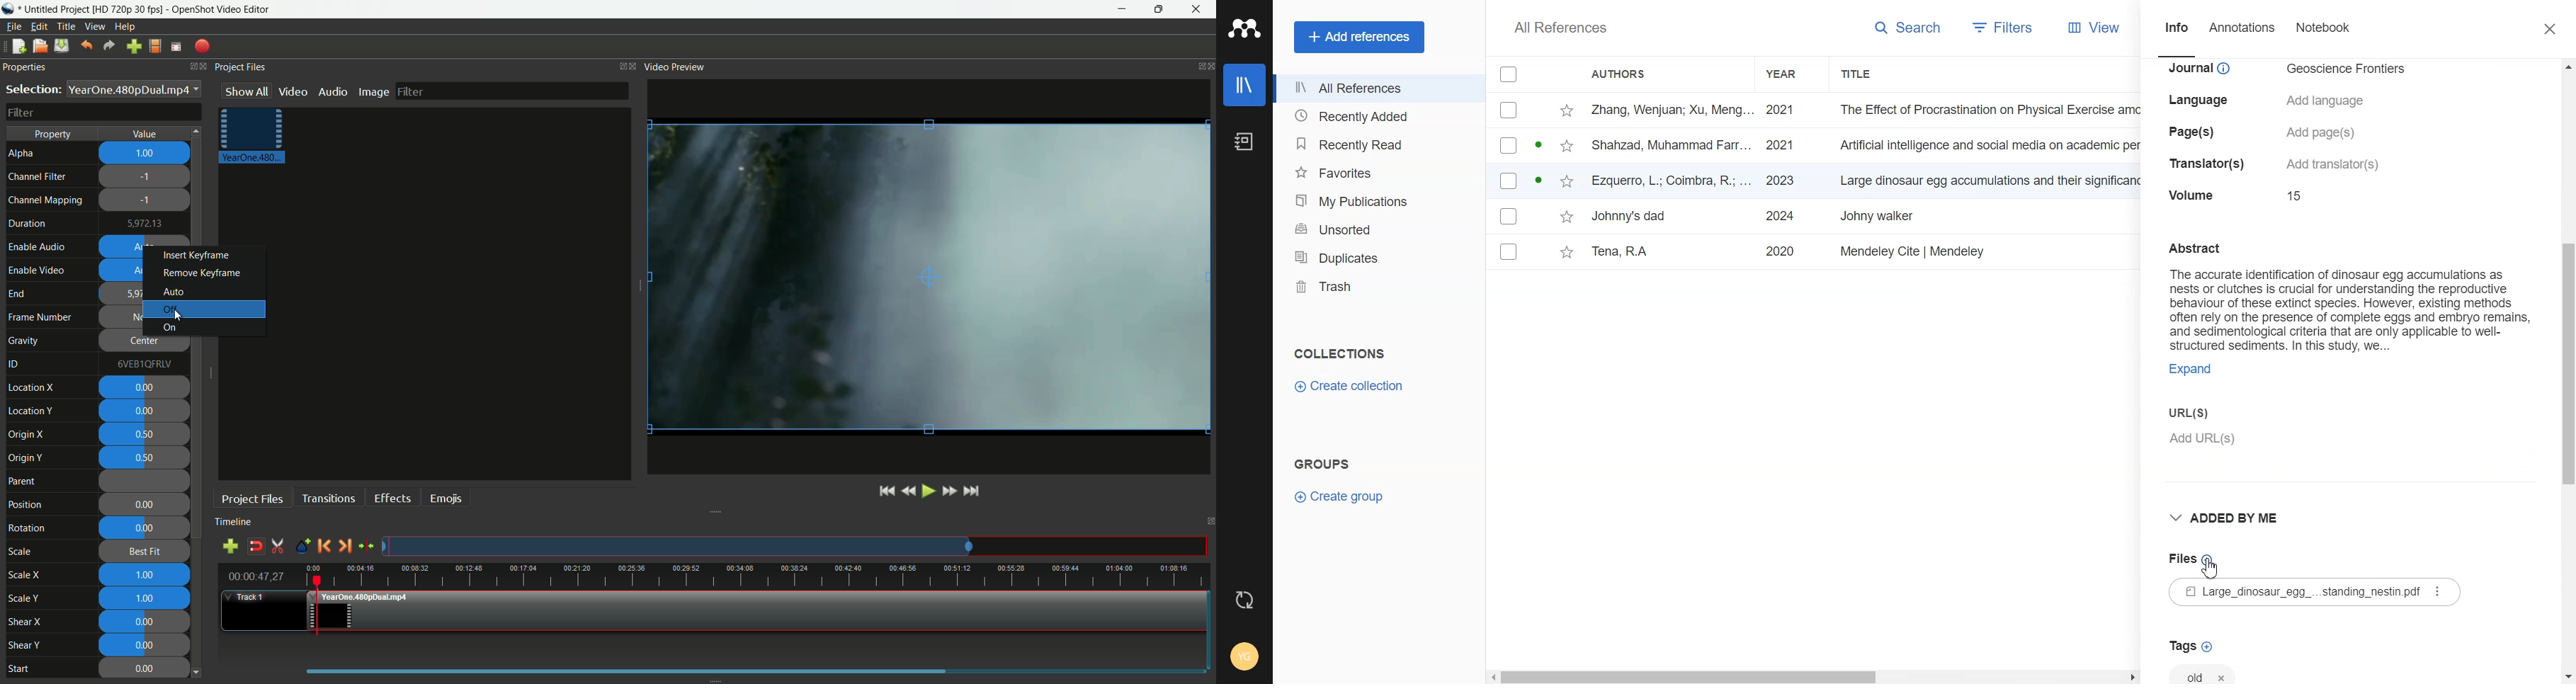 Image resolution: width=2576 pixels, height=700 pixels. What do you see at coordinates (761, 573) in the screenshot?
I see `time` at bounding box center [761, 573].